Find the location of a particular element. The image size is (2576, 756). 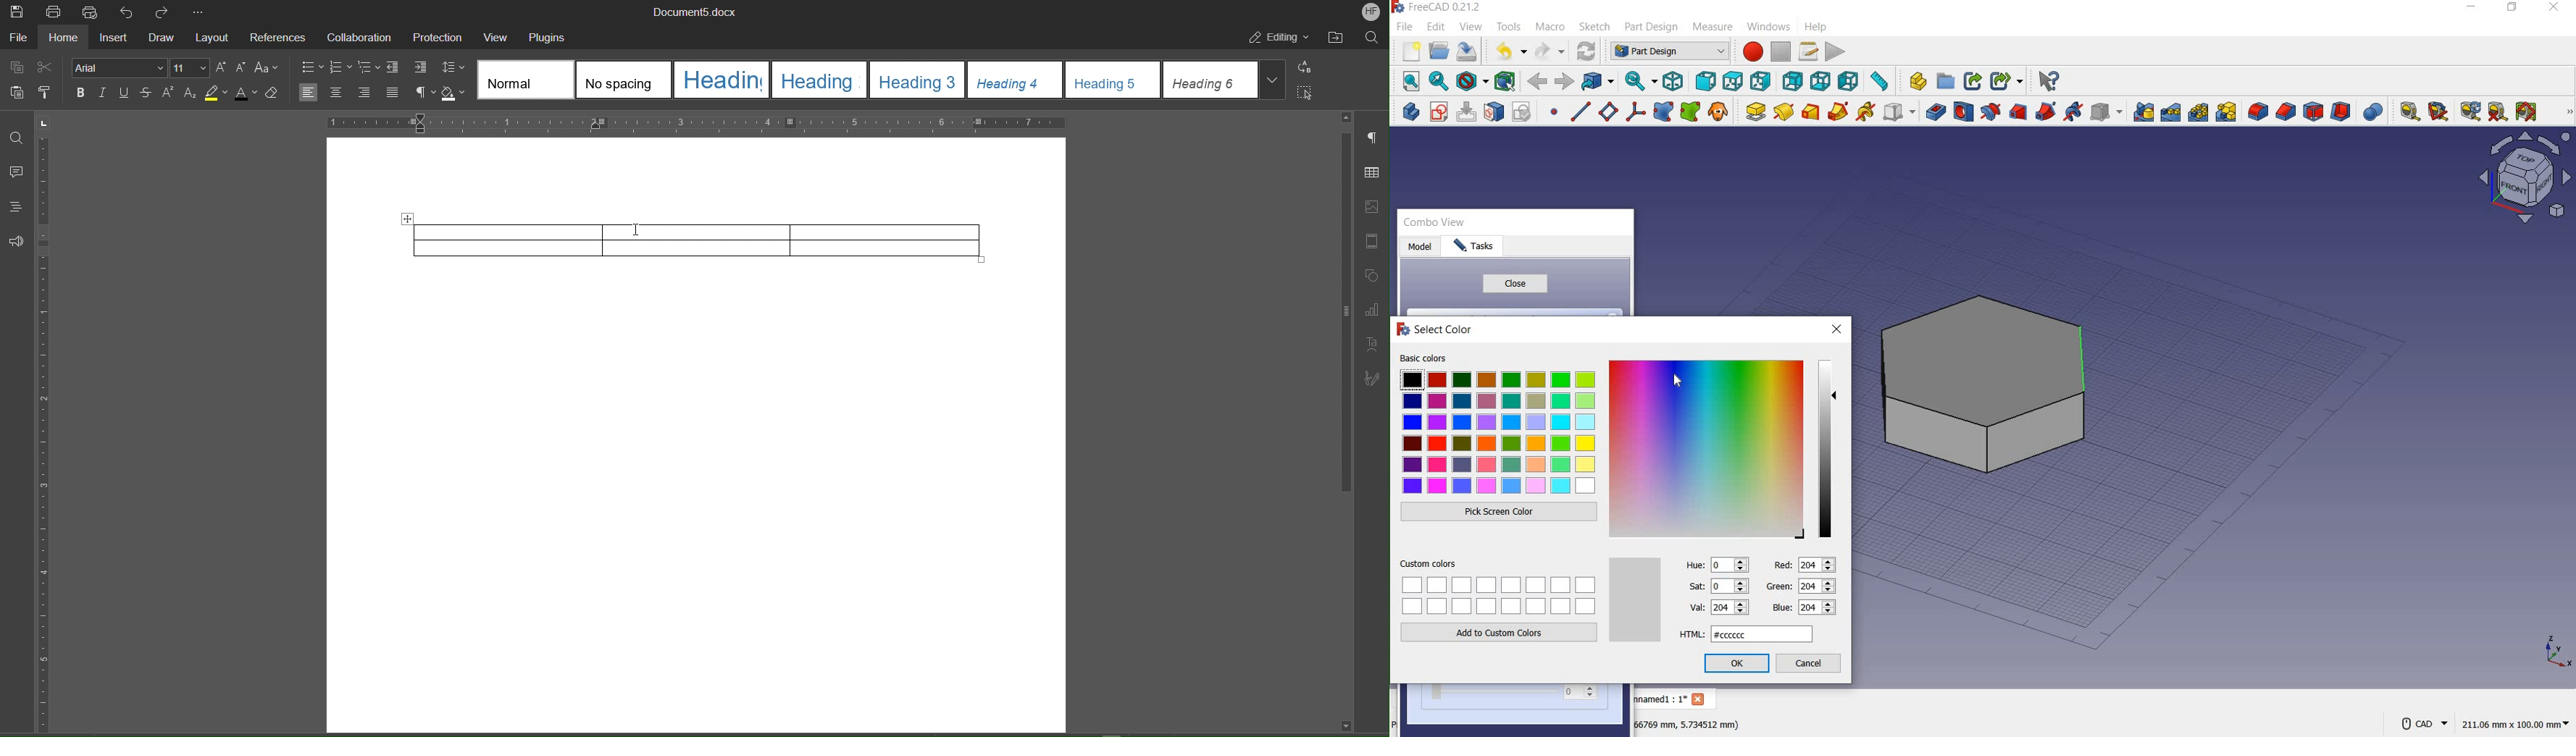

top is located at coordinates (1731, 80).